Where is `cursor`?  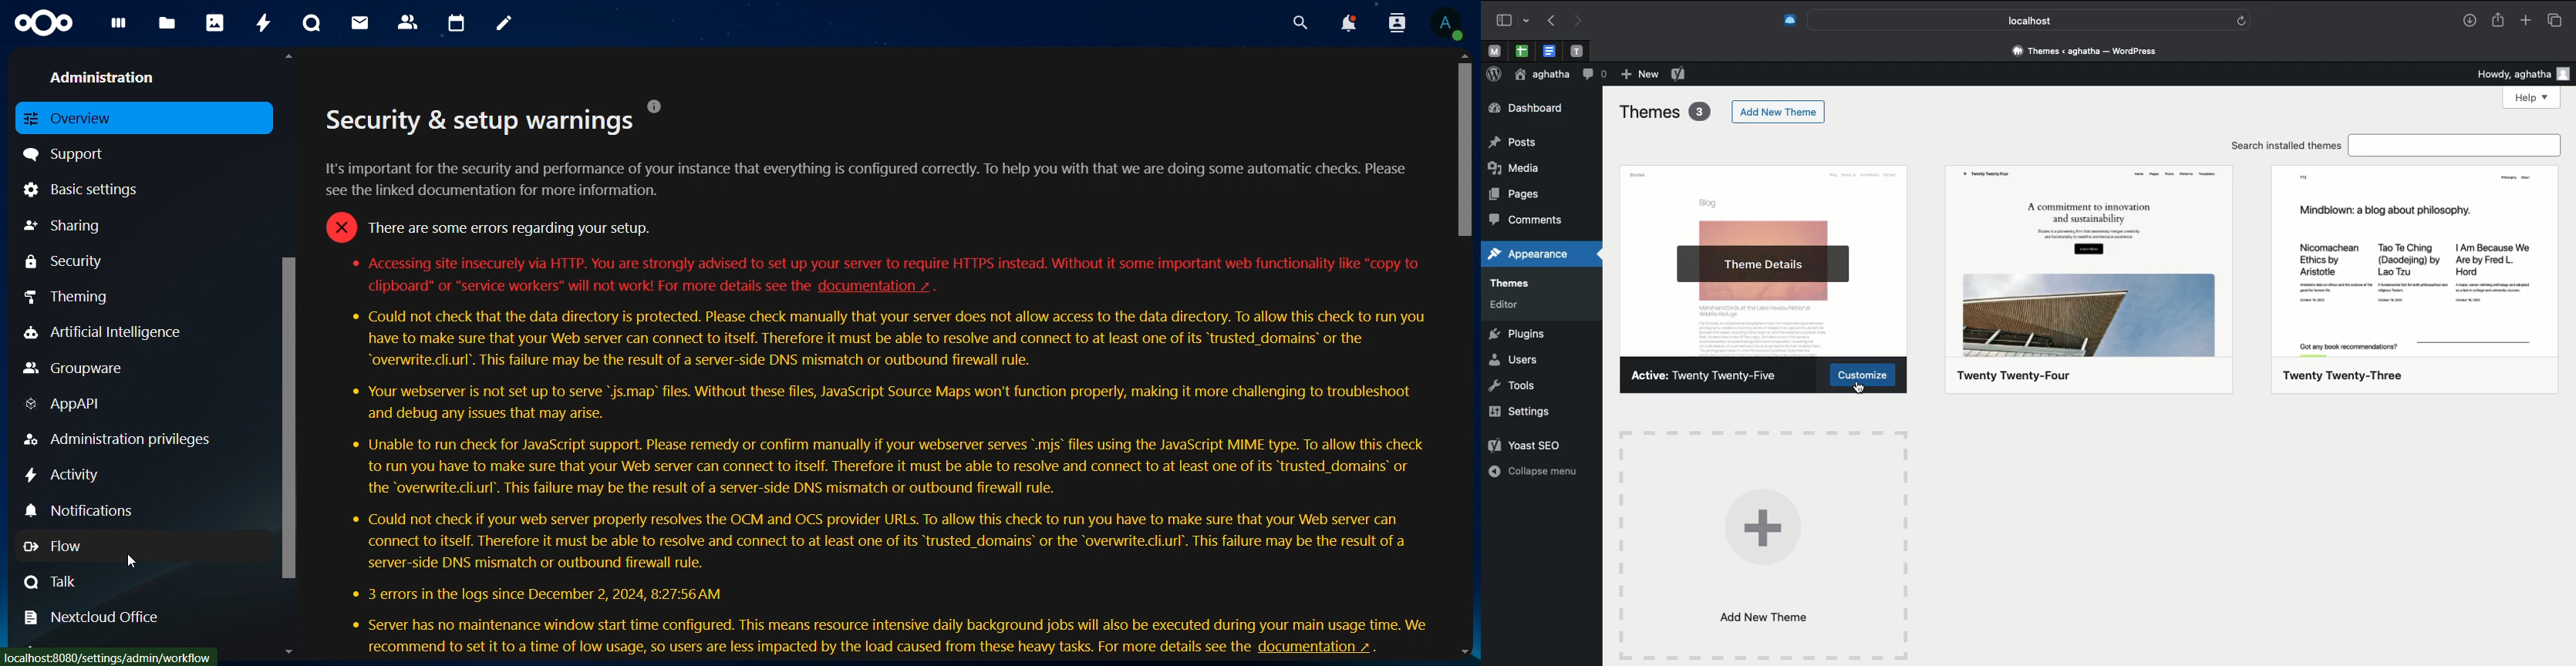
cursor is located at coordinates (1862, 390).